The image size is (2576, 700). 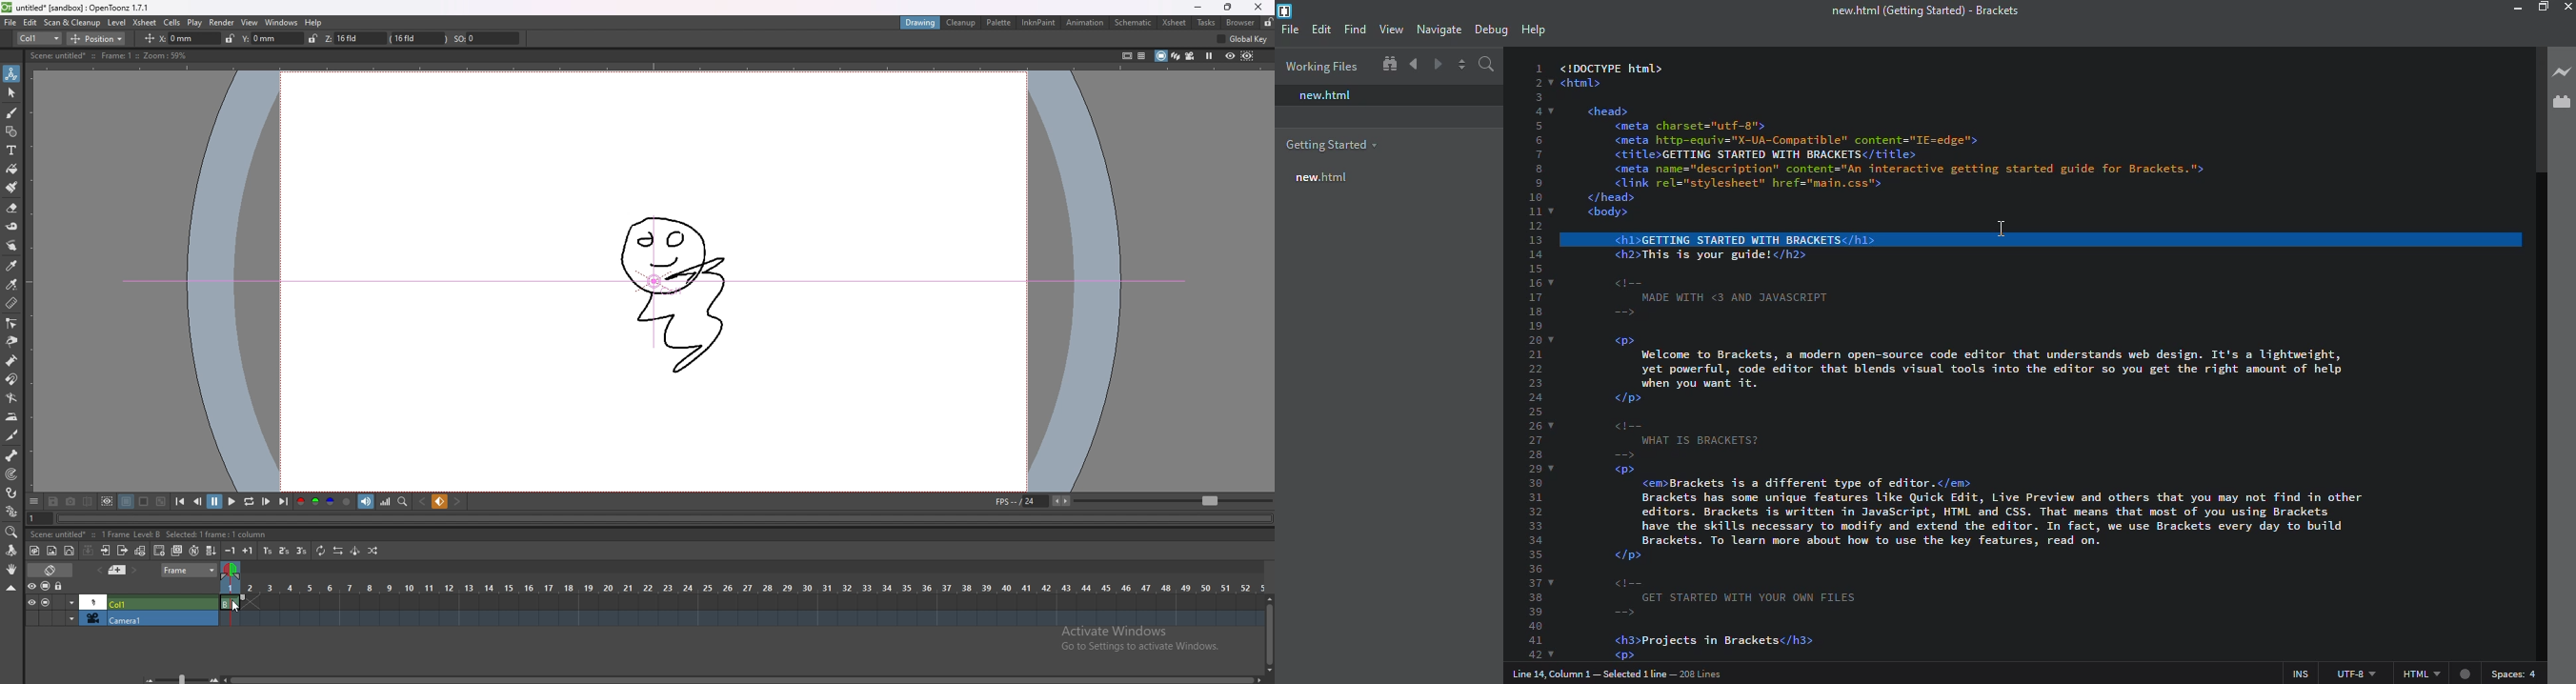 I want to click on column 1 timeline, so click(x=740, y=604).